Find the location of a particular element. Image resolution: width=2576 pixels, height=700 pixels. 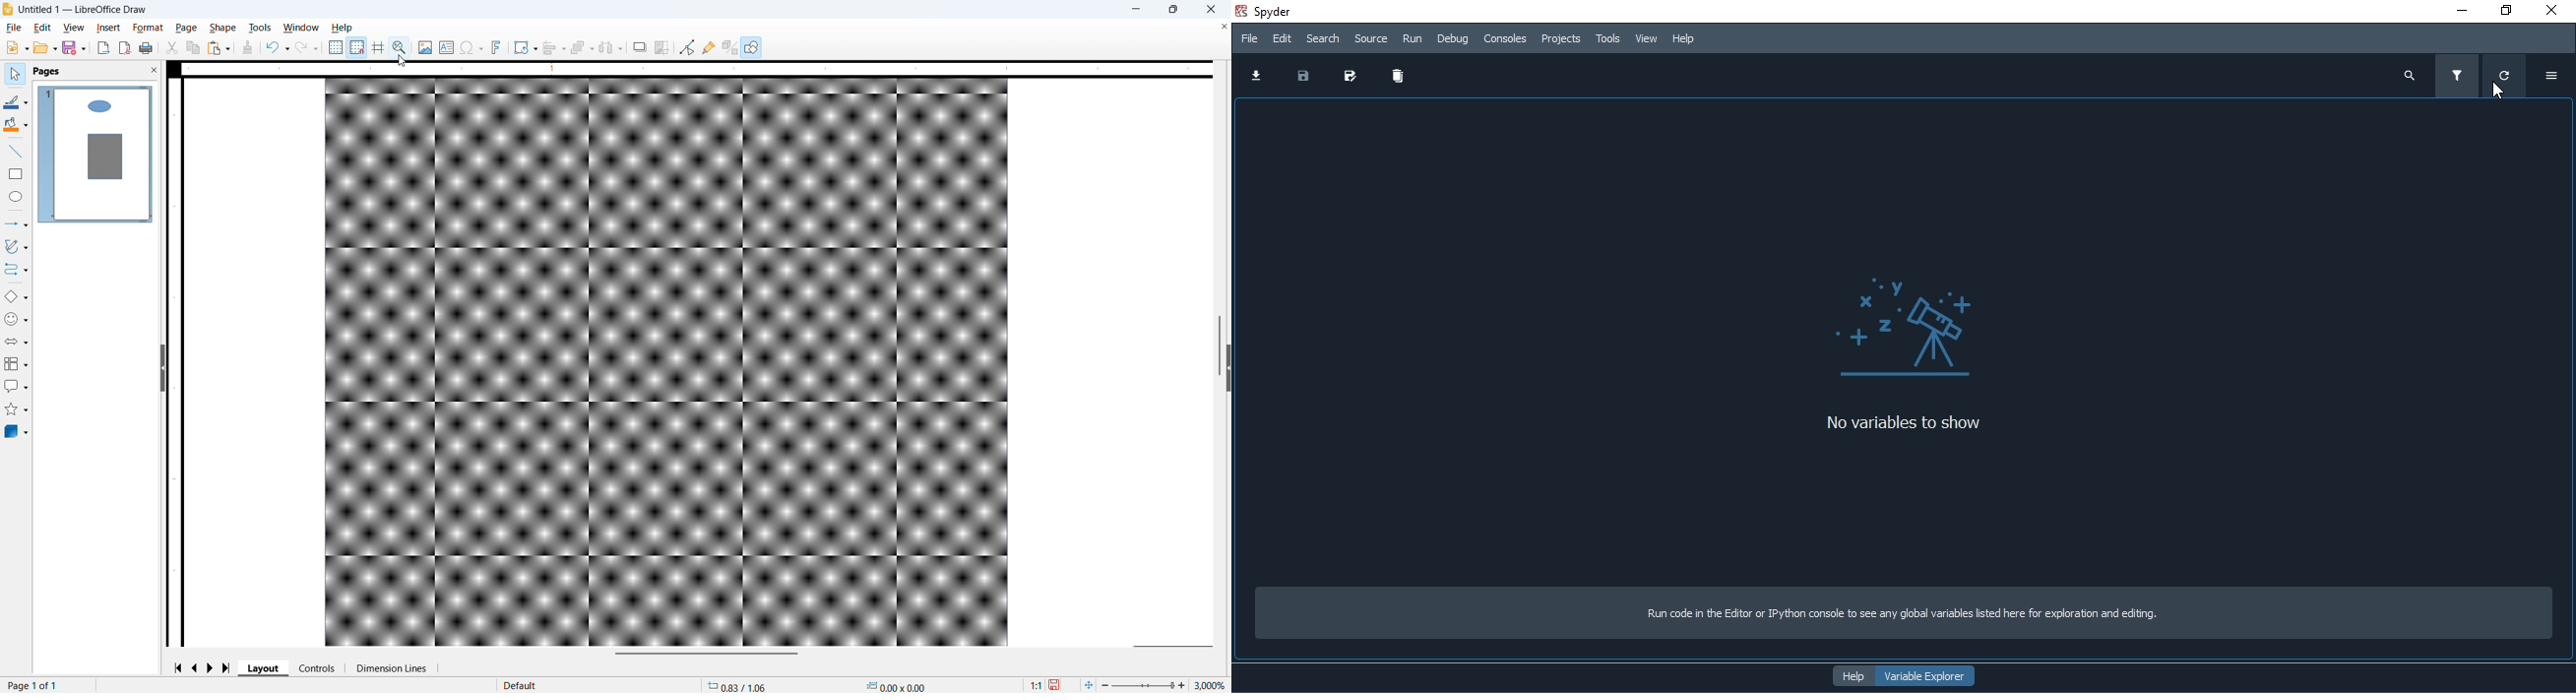

Export as PDF  is located at coordinates (124, 48).